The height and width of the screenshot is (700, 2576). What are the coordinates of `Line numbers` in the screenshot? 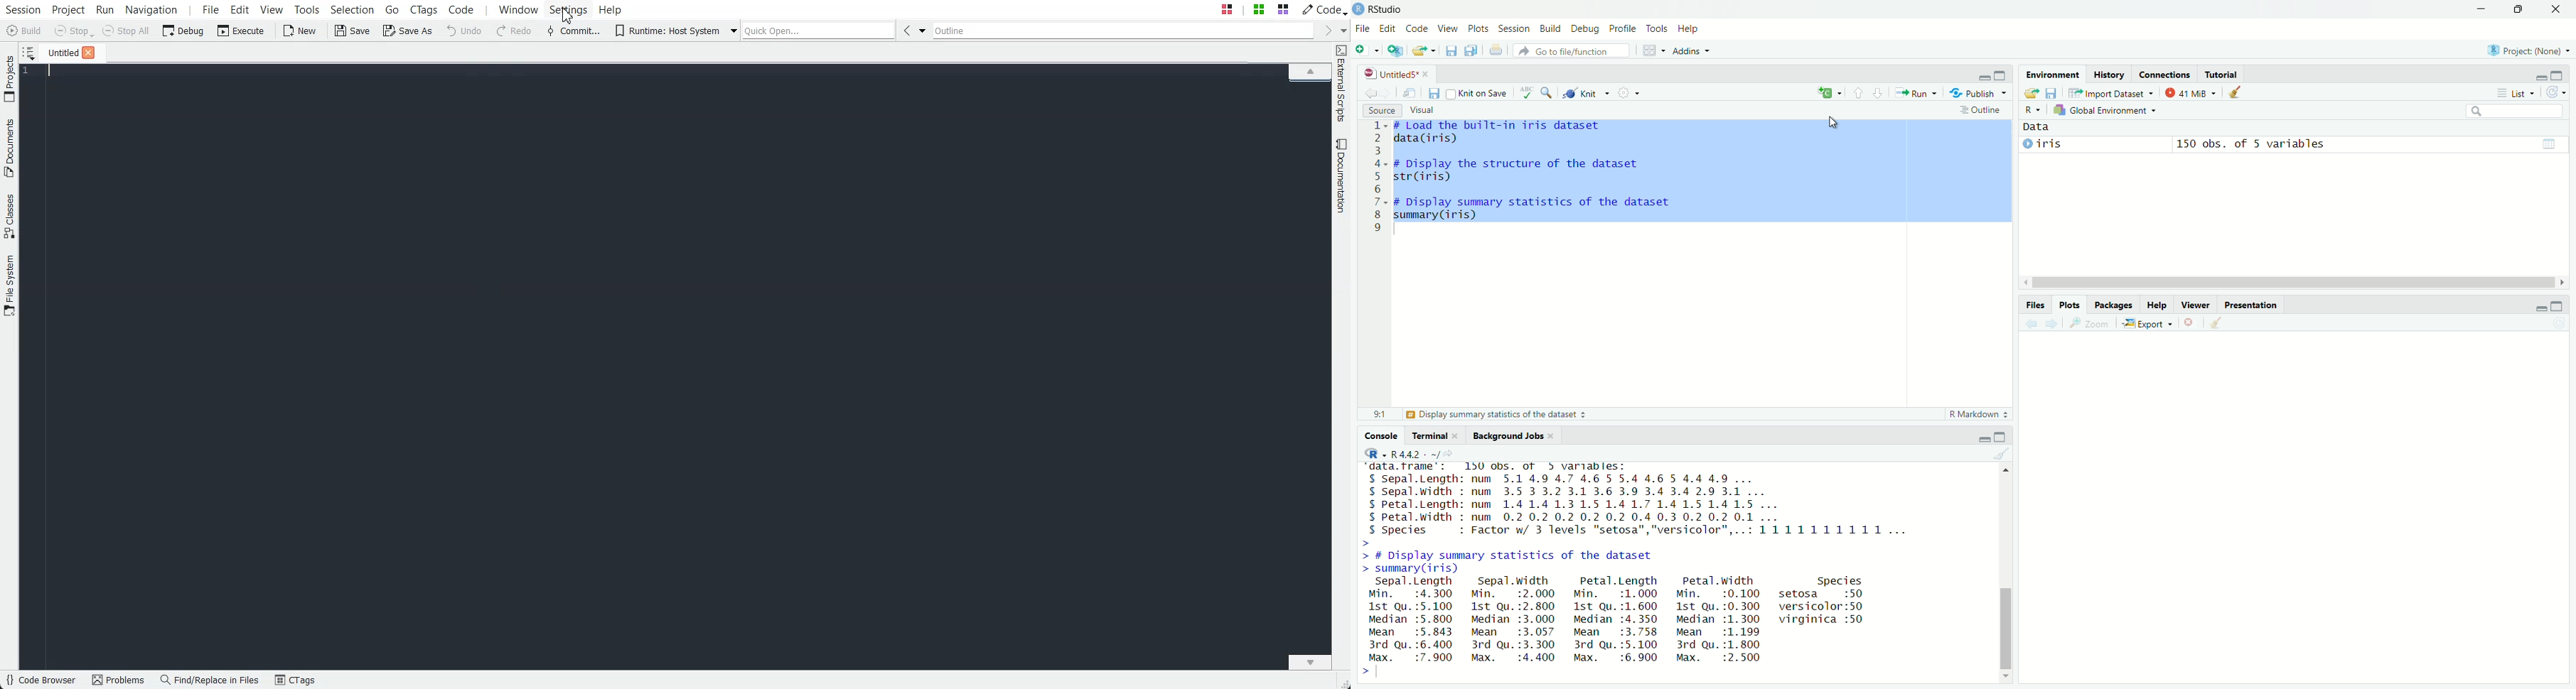 It's located at (1377, 179).